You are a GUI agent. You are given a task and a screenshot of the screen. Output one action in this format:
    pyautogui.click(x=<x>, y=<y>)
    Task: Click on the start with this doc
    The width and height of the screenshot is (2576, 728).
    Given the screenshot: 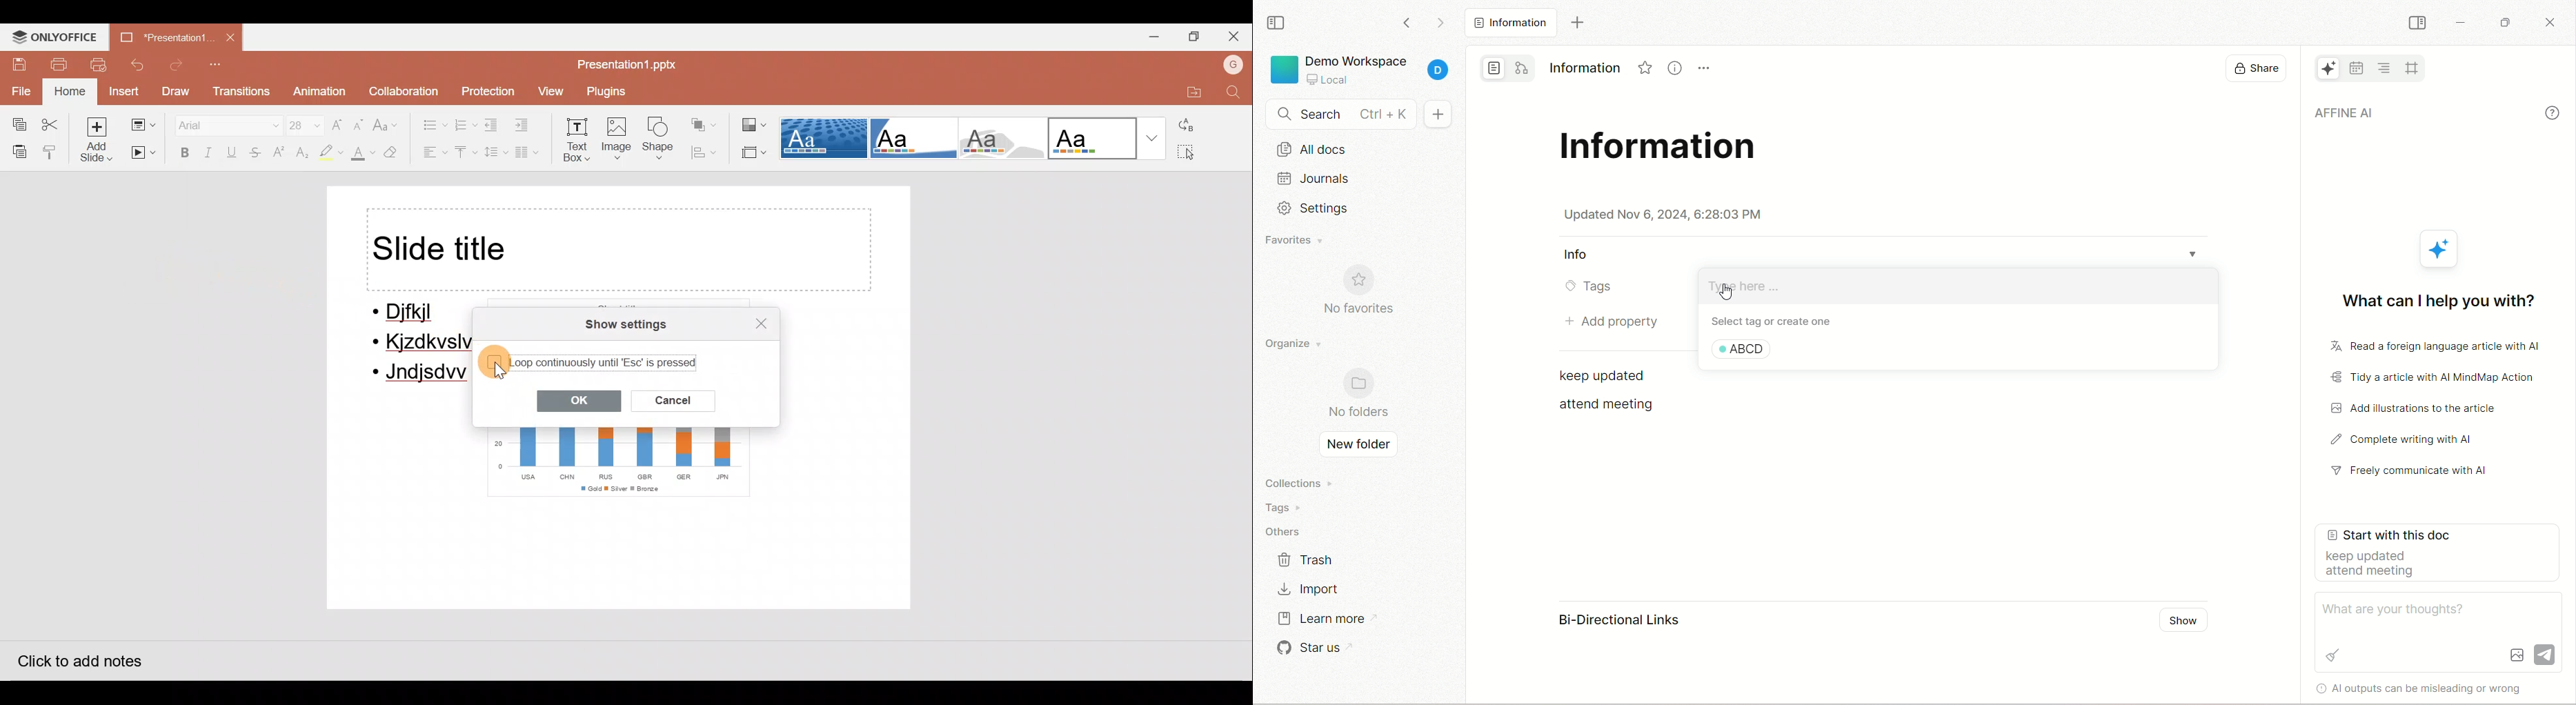 What is the action you would take?
    pyautogui.click(x=2440, y=558)
    